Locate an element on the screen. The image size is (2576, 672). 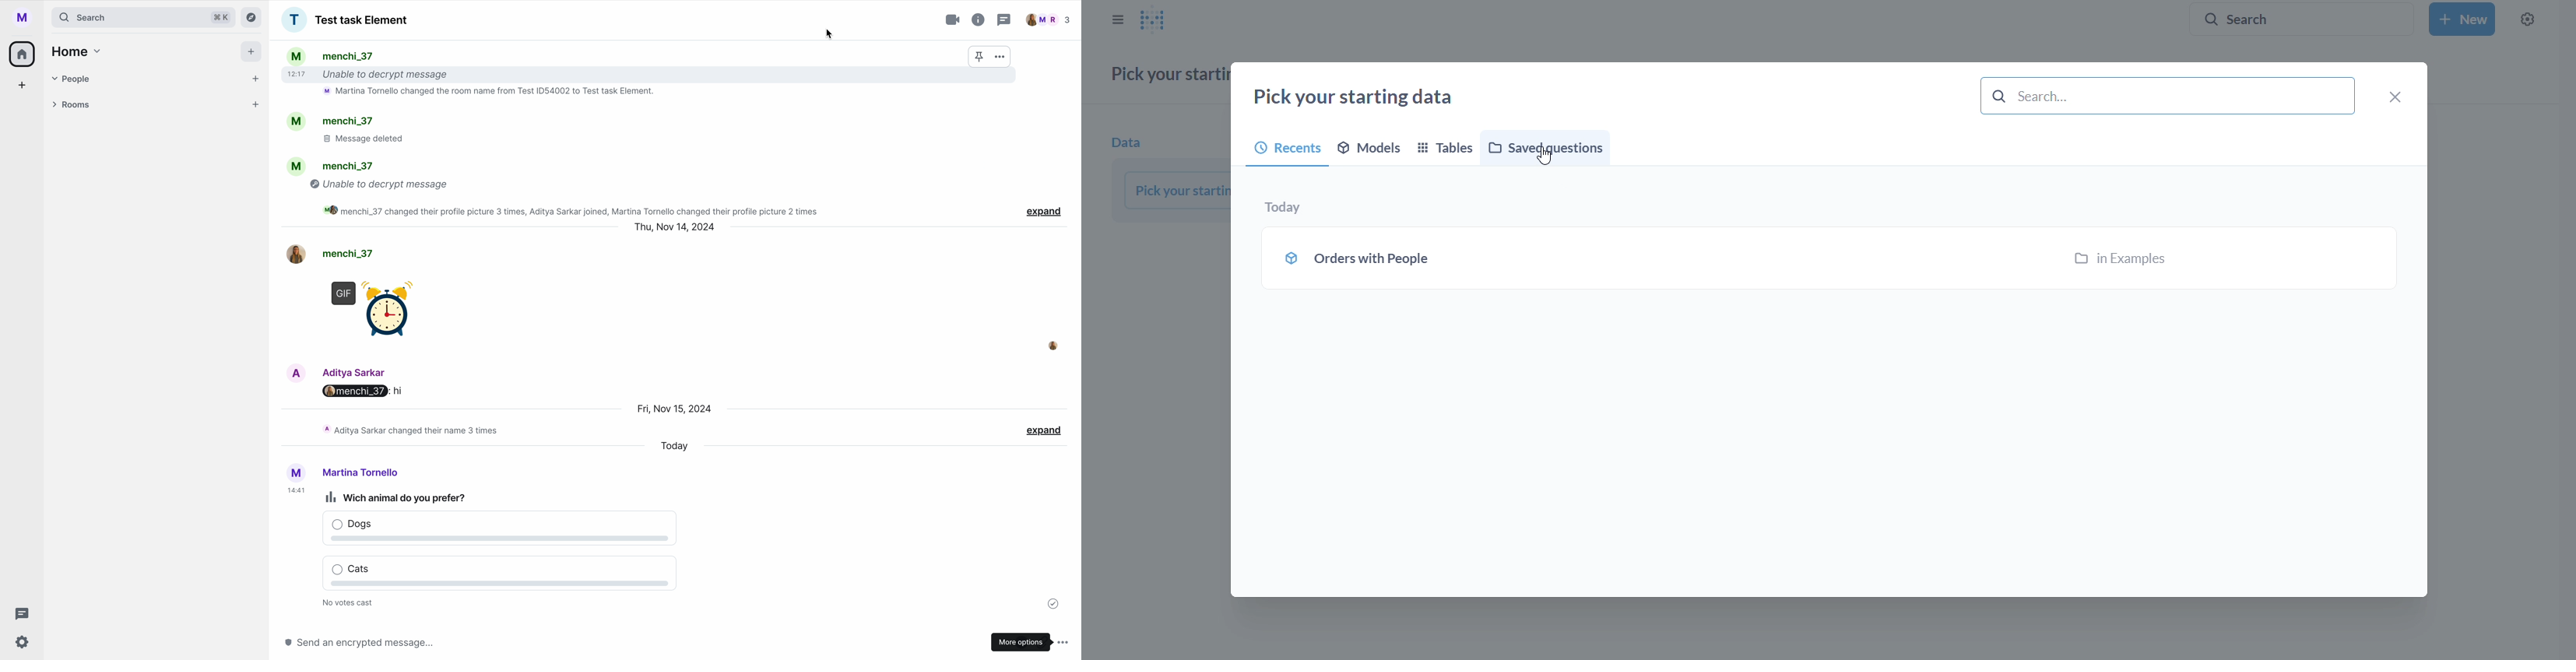
add is located at coordinates (253, 54).